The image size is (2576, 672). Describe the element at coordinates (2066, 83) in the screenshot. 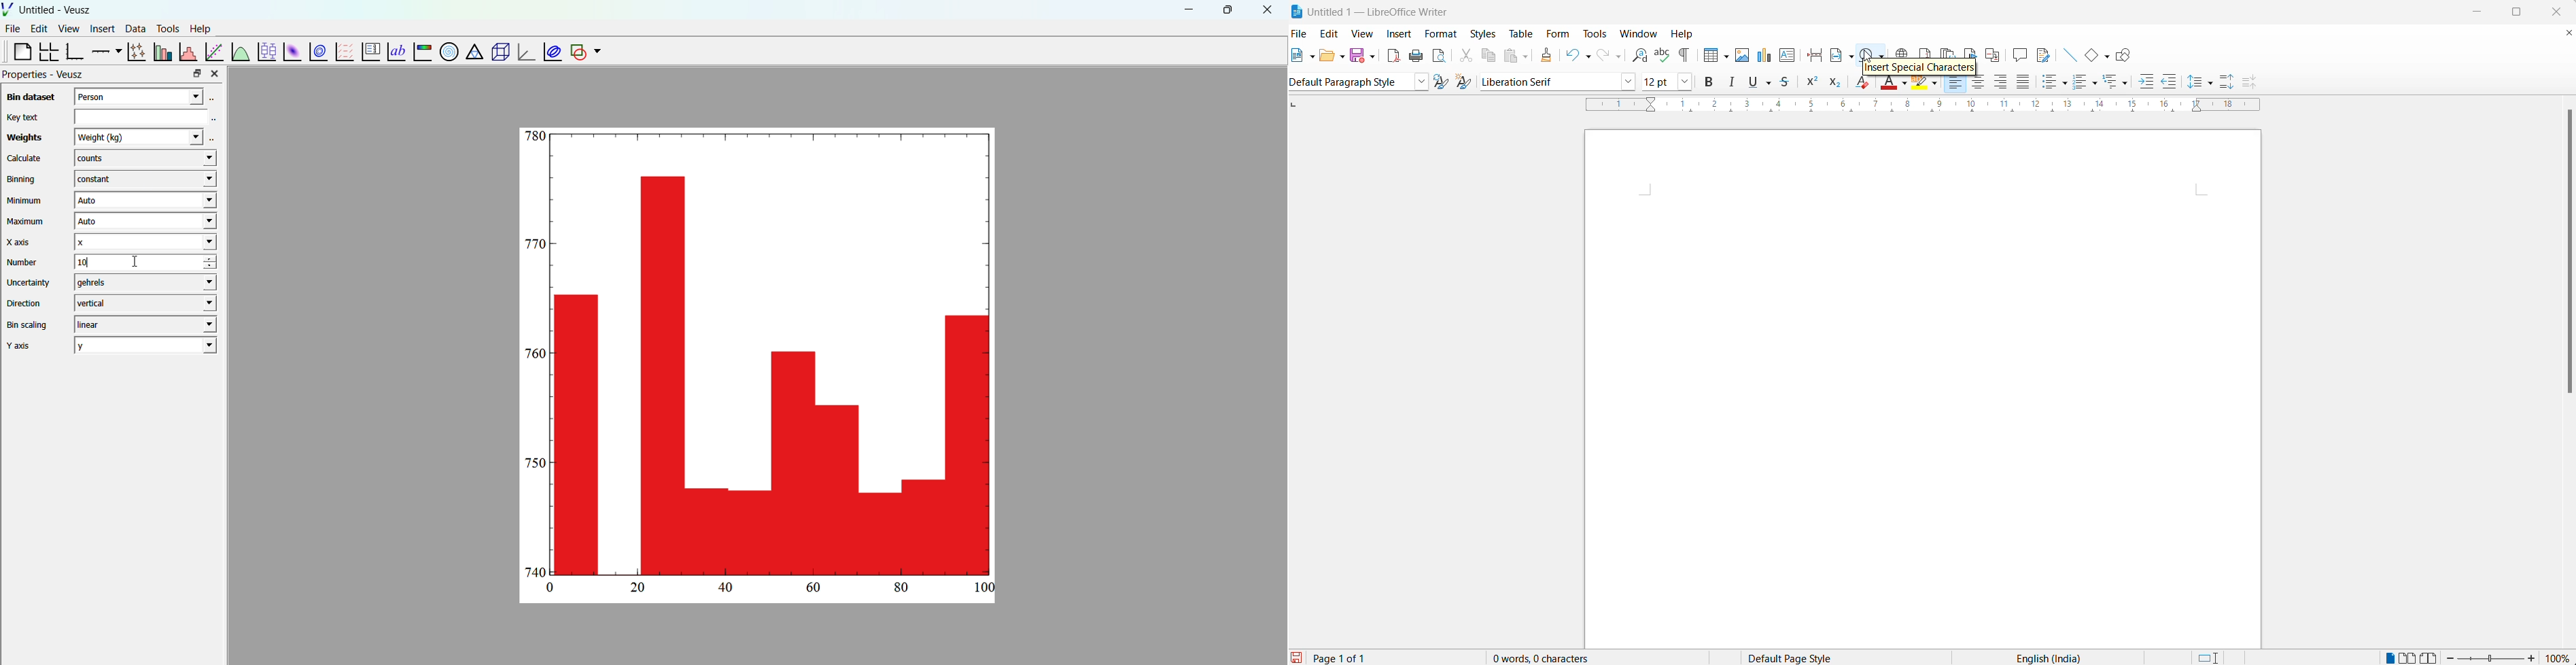

I see `toggle unordered list options` at that location.